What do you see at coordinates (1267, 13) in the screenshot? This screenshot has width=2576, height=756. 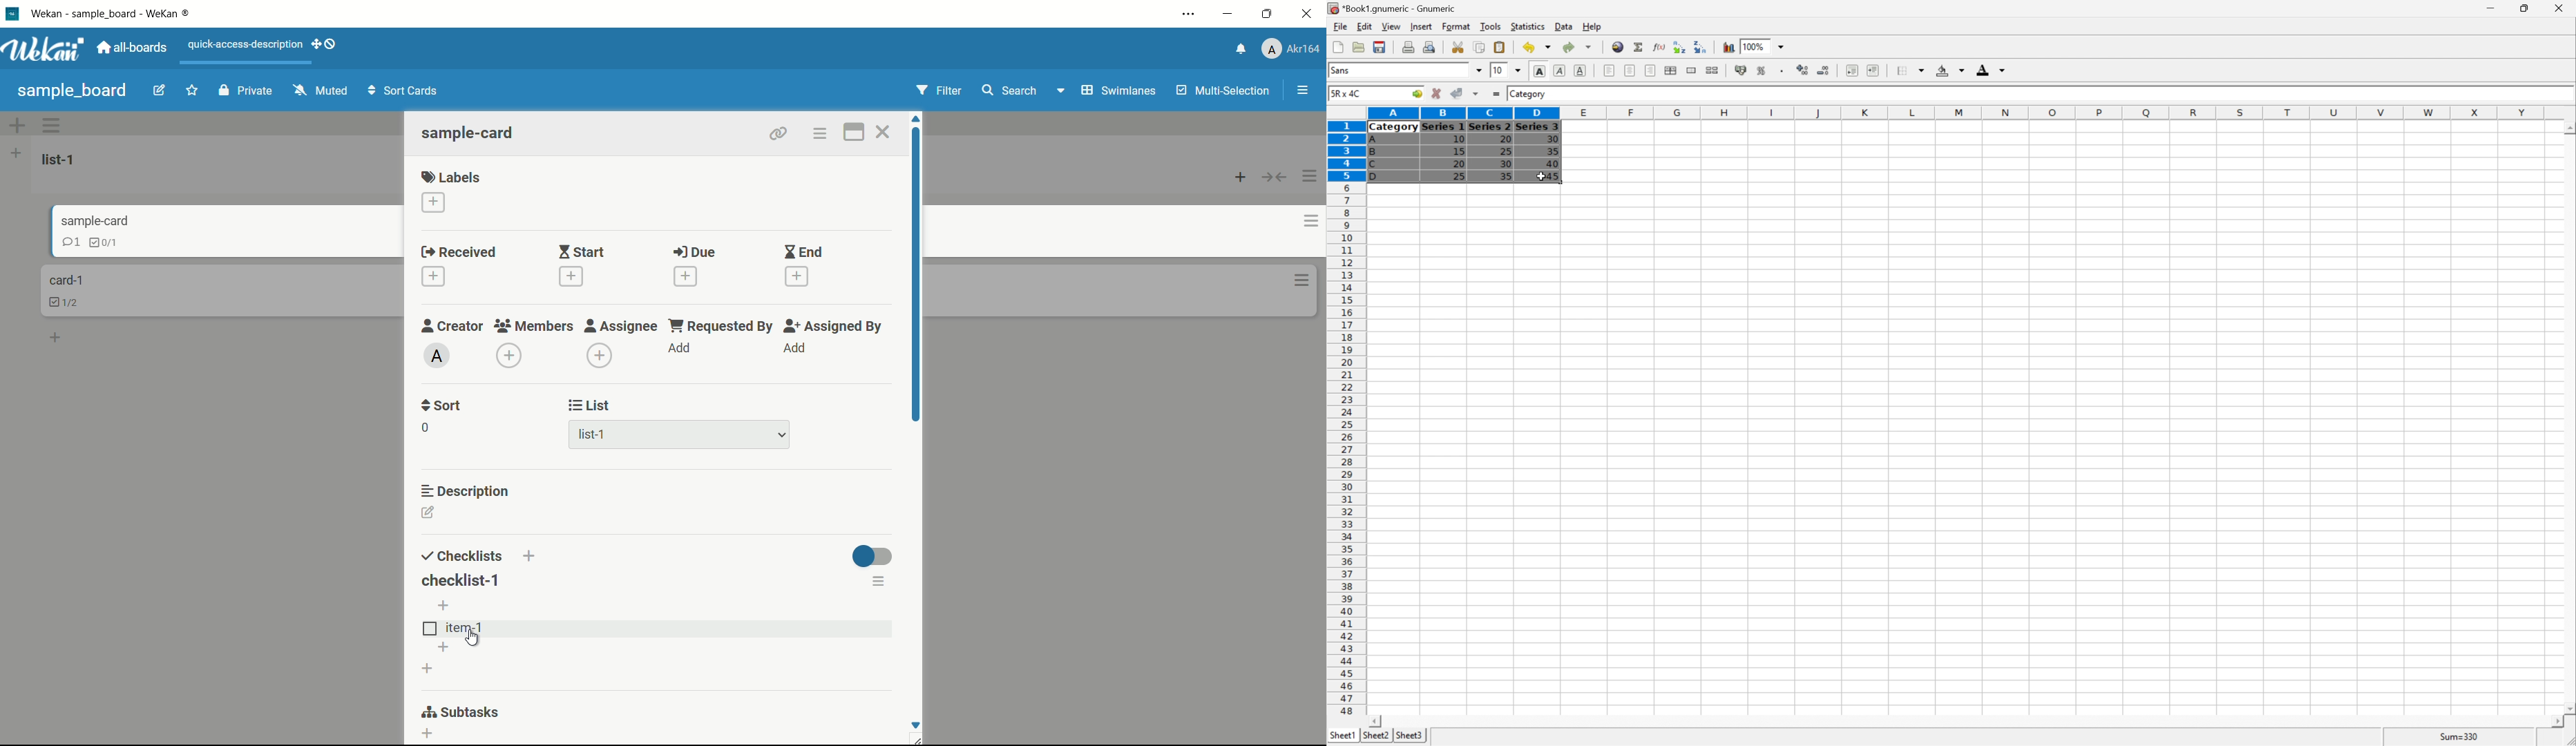 I see `maximize` at bounding box center [1267, 13].